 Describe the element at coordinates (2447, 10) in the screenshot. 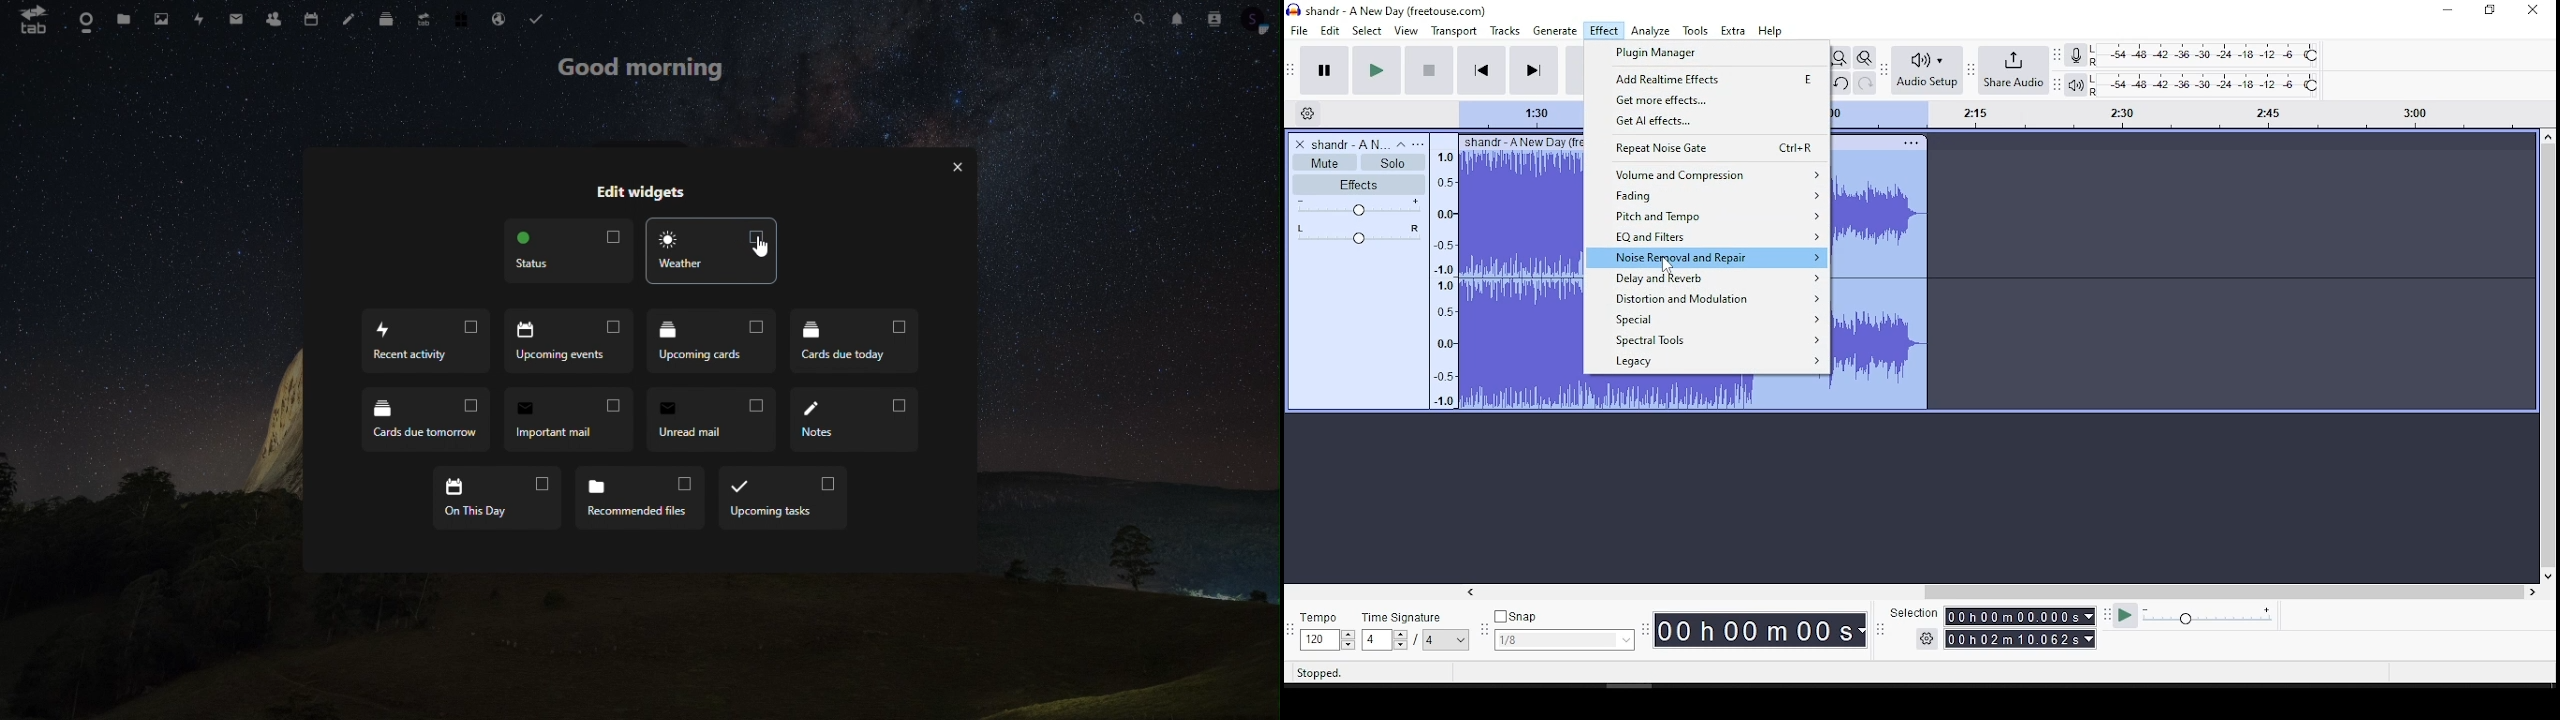

I see `minimize` at that location.